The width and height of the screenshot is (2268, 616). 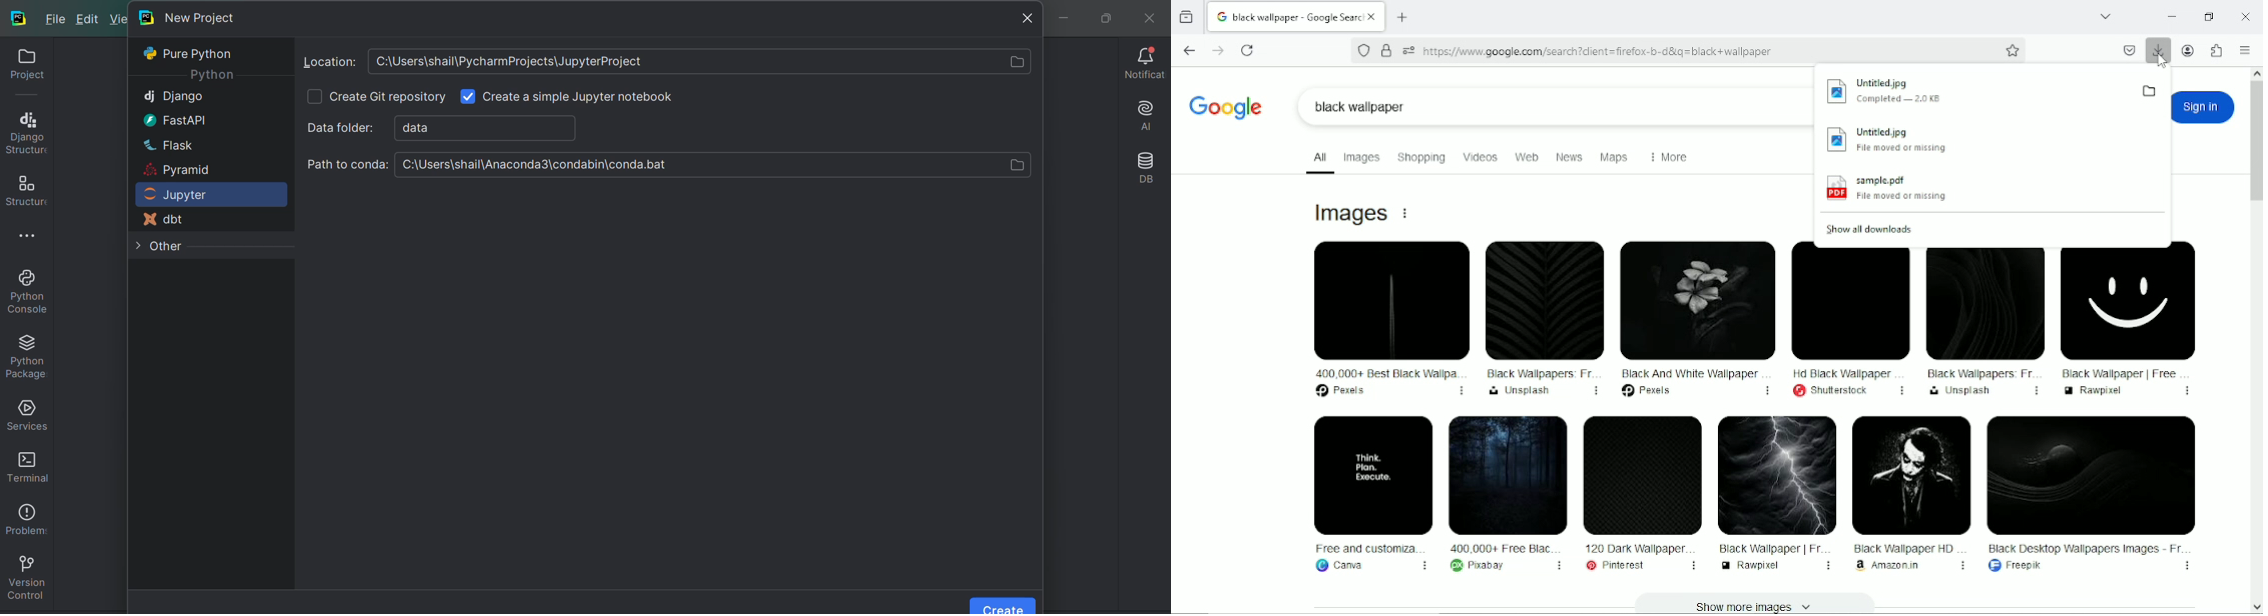 I want to click on Account, so click(x=2190, y=51).